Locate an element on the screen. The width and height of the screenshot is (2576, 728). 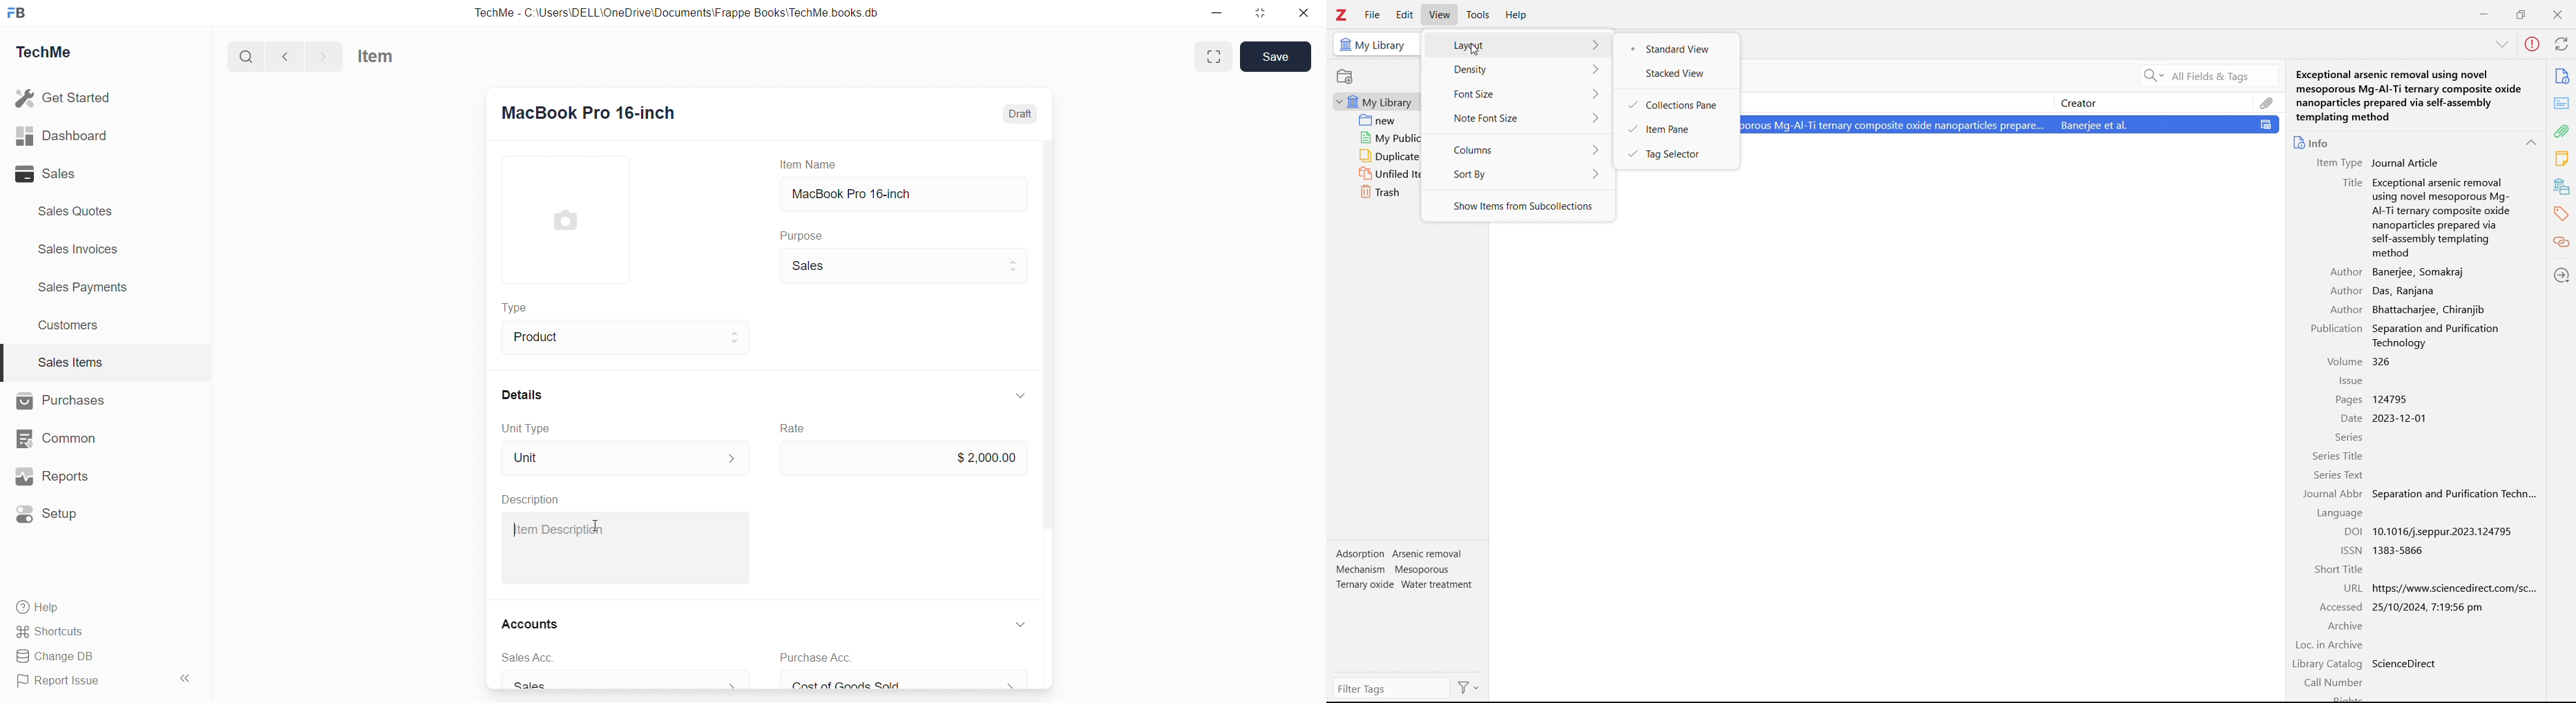
Sales invoices is located at coordinates (81, 249).